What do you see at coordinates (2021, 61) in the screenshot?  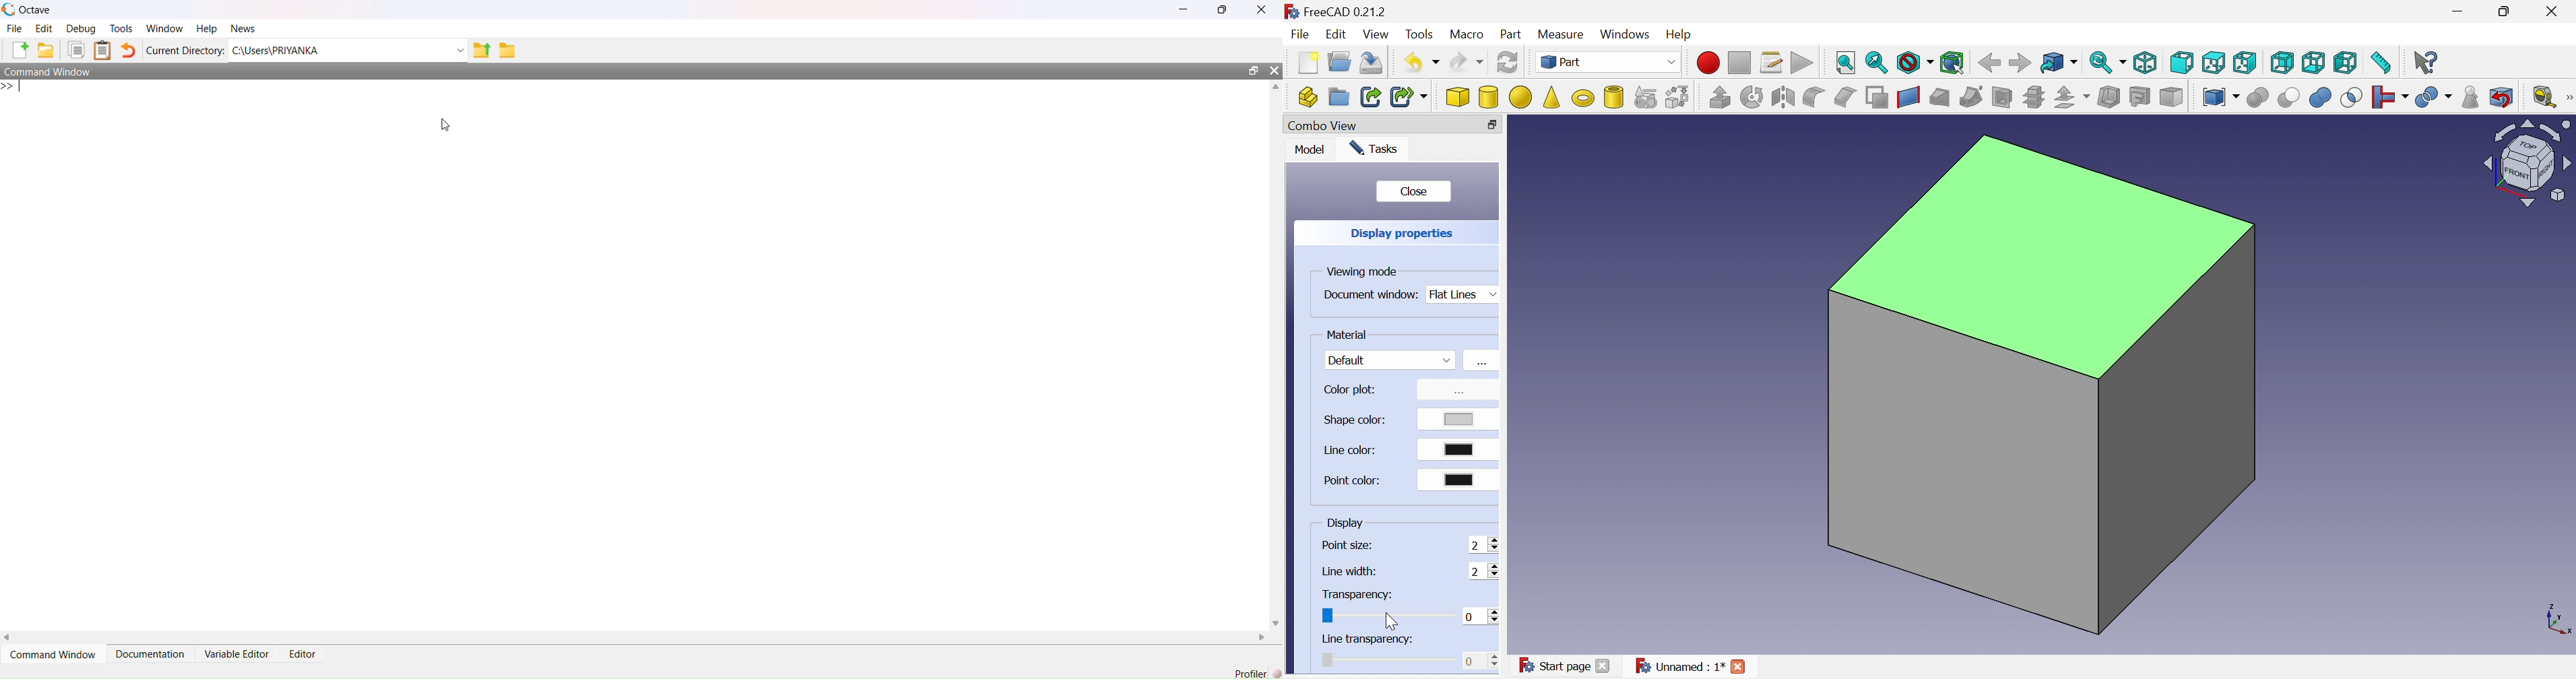 I see `Forward` at bounding box center [2021, 61].